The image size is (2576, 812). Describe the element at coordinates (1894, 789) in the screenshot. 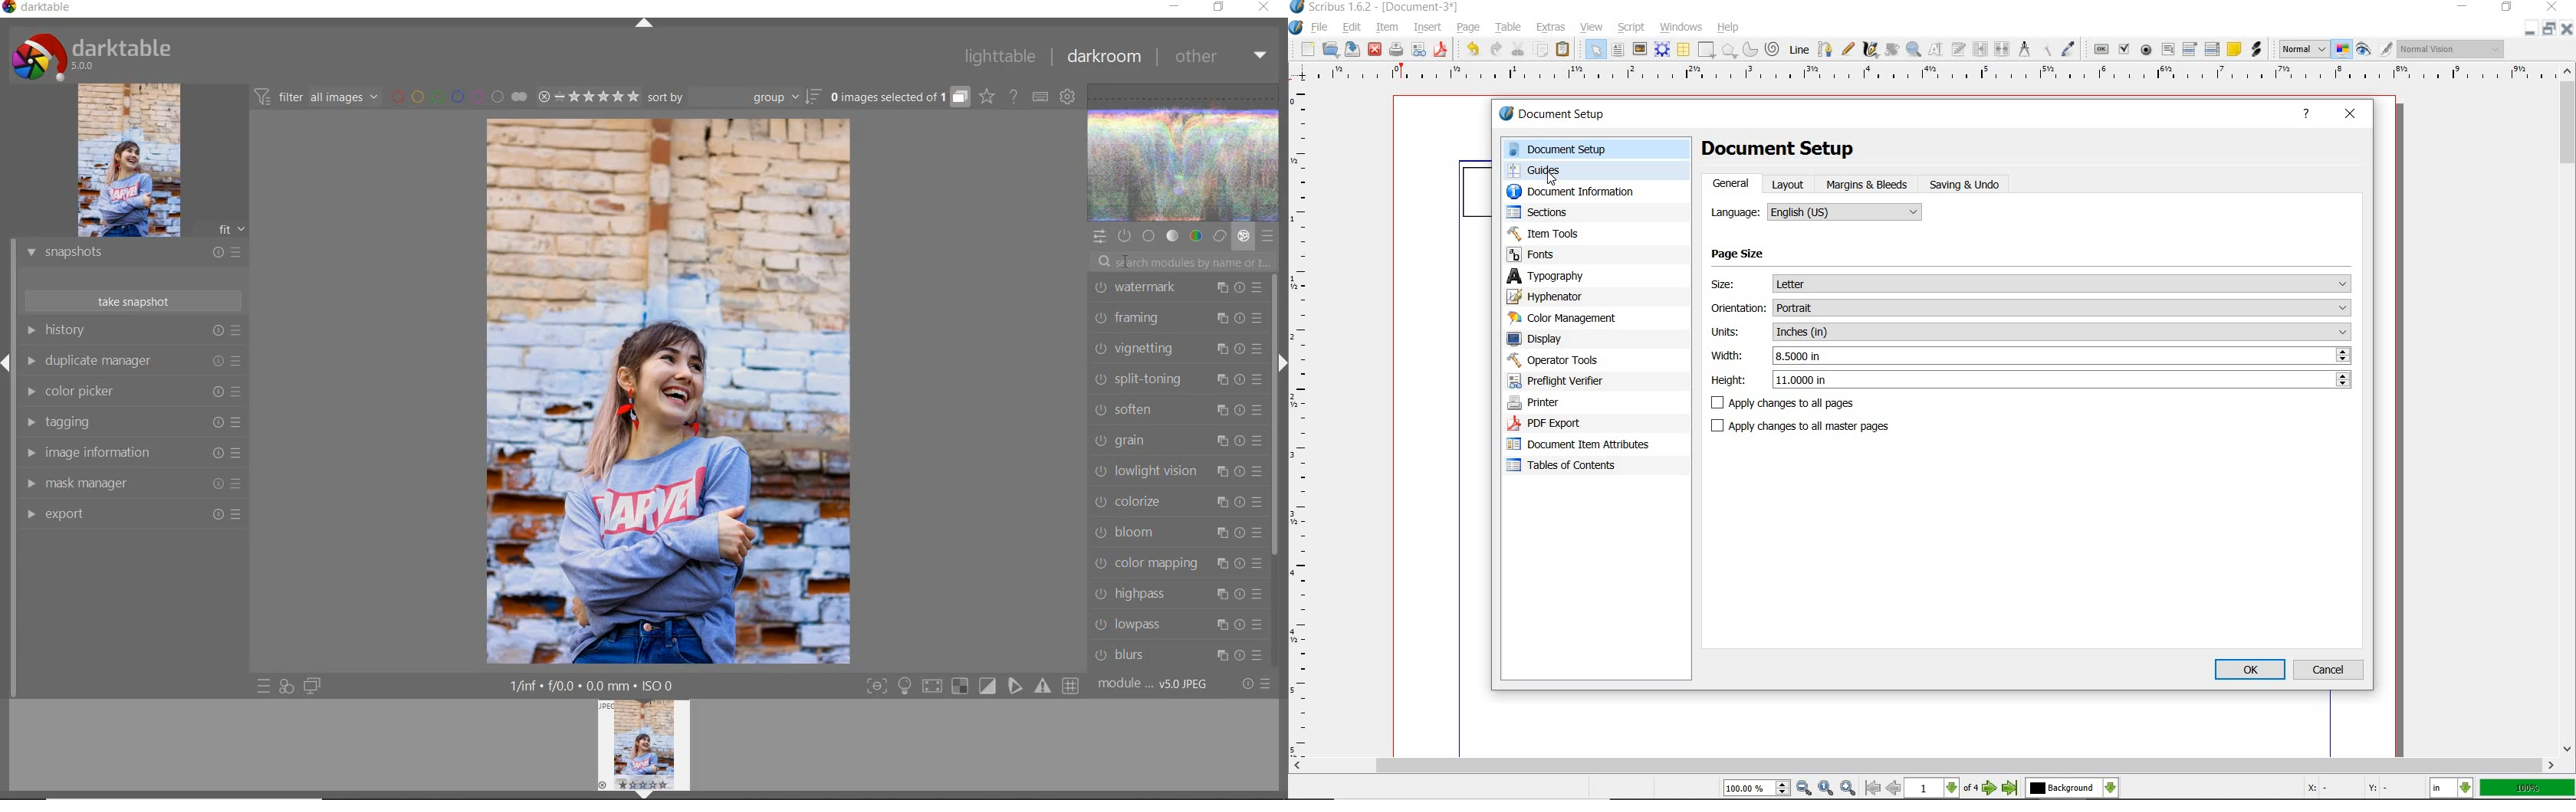

I see `go to previous page` at that location.